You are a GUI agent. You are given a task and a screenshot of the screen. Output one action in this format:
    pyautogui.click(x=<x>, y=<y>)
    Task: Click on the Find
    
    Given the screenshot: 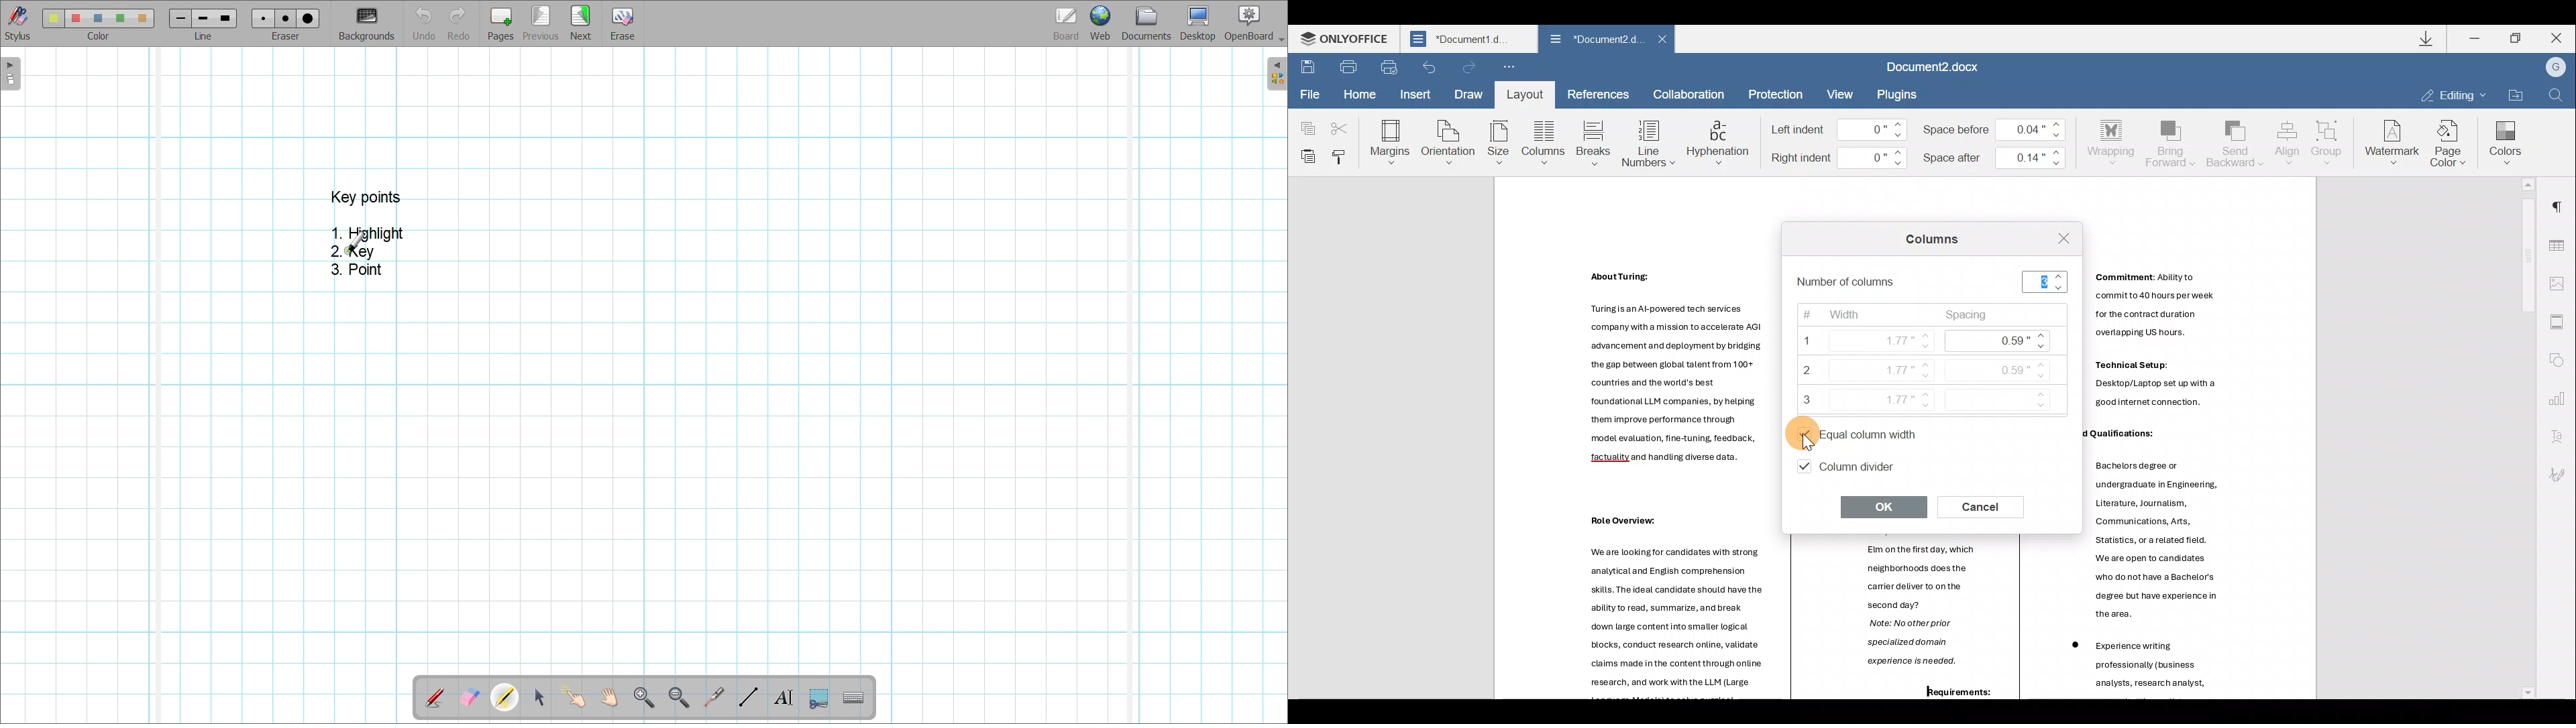 What is the action you would take?
    pyautogui.click(x=2557, y=96)
    